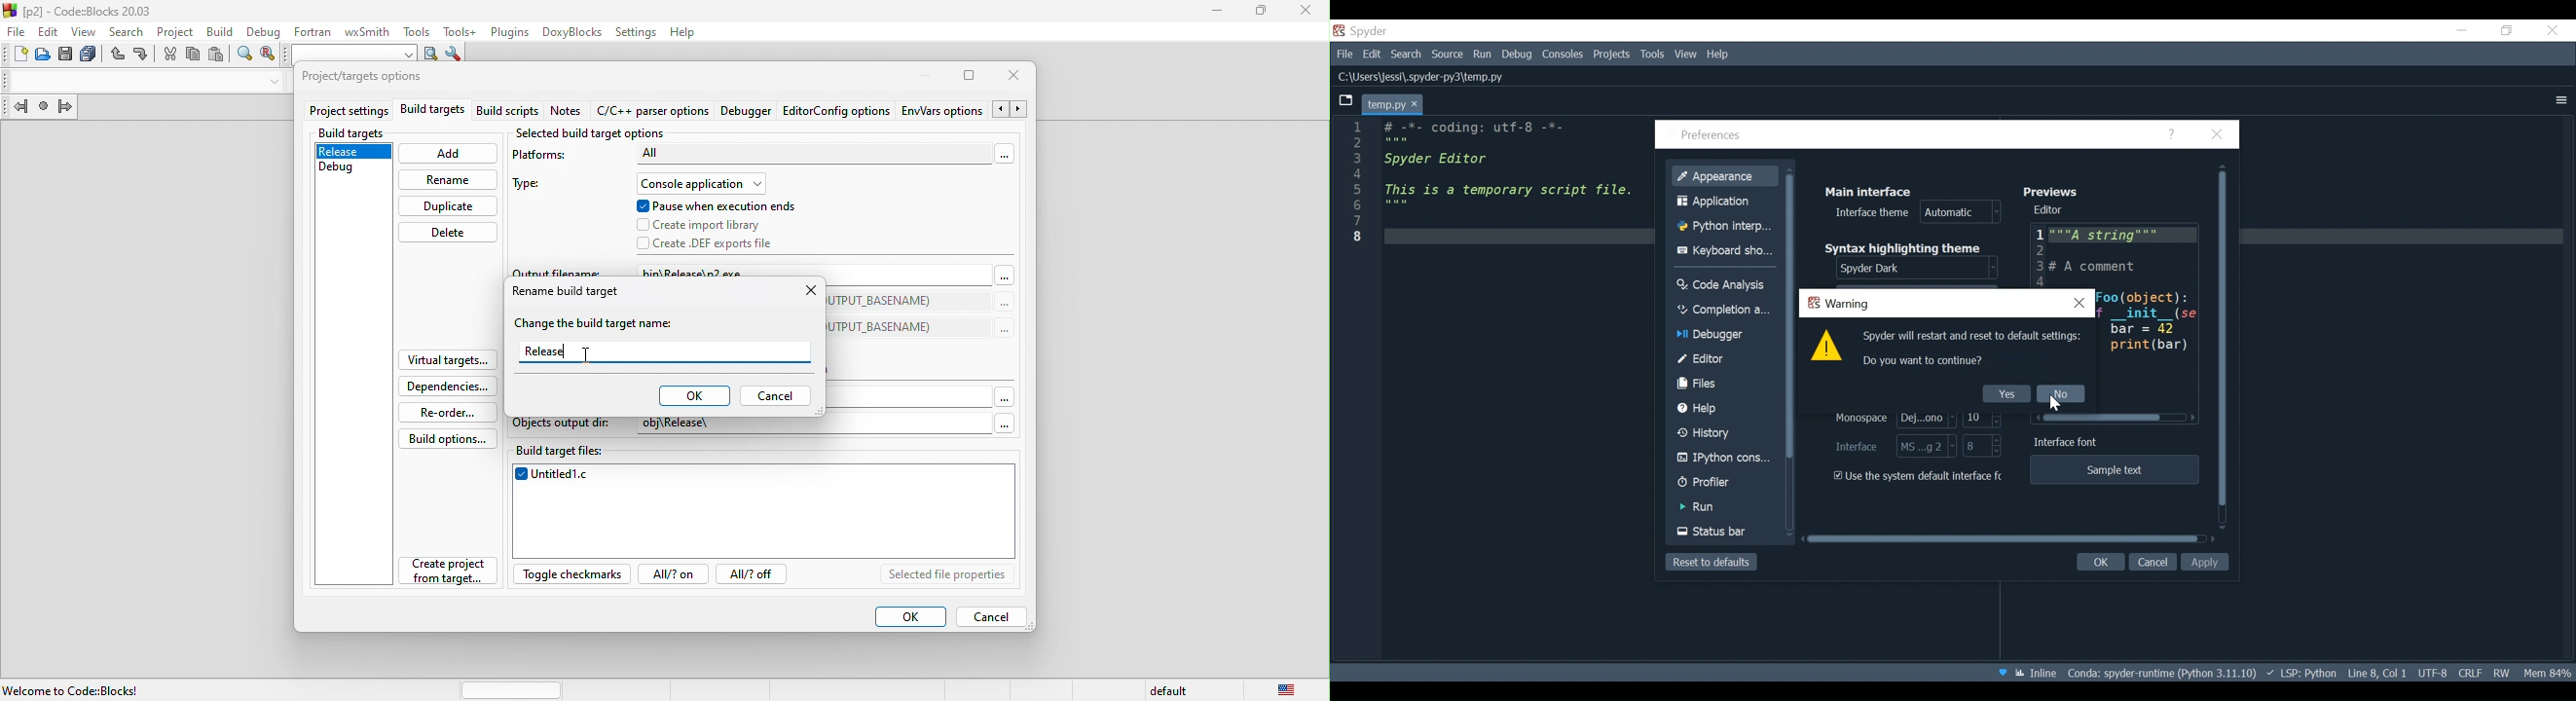  I want to click on default, so click(1172, 688).